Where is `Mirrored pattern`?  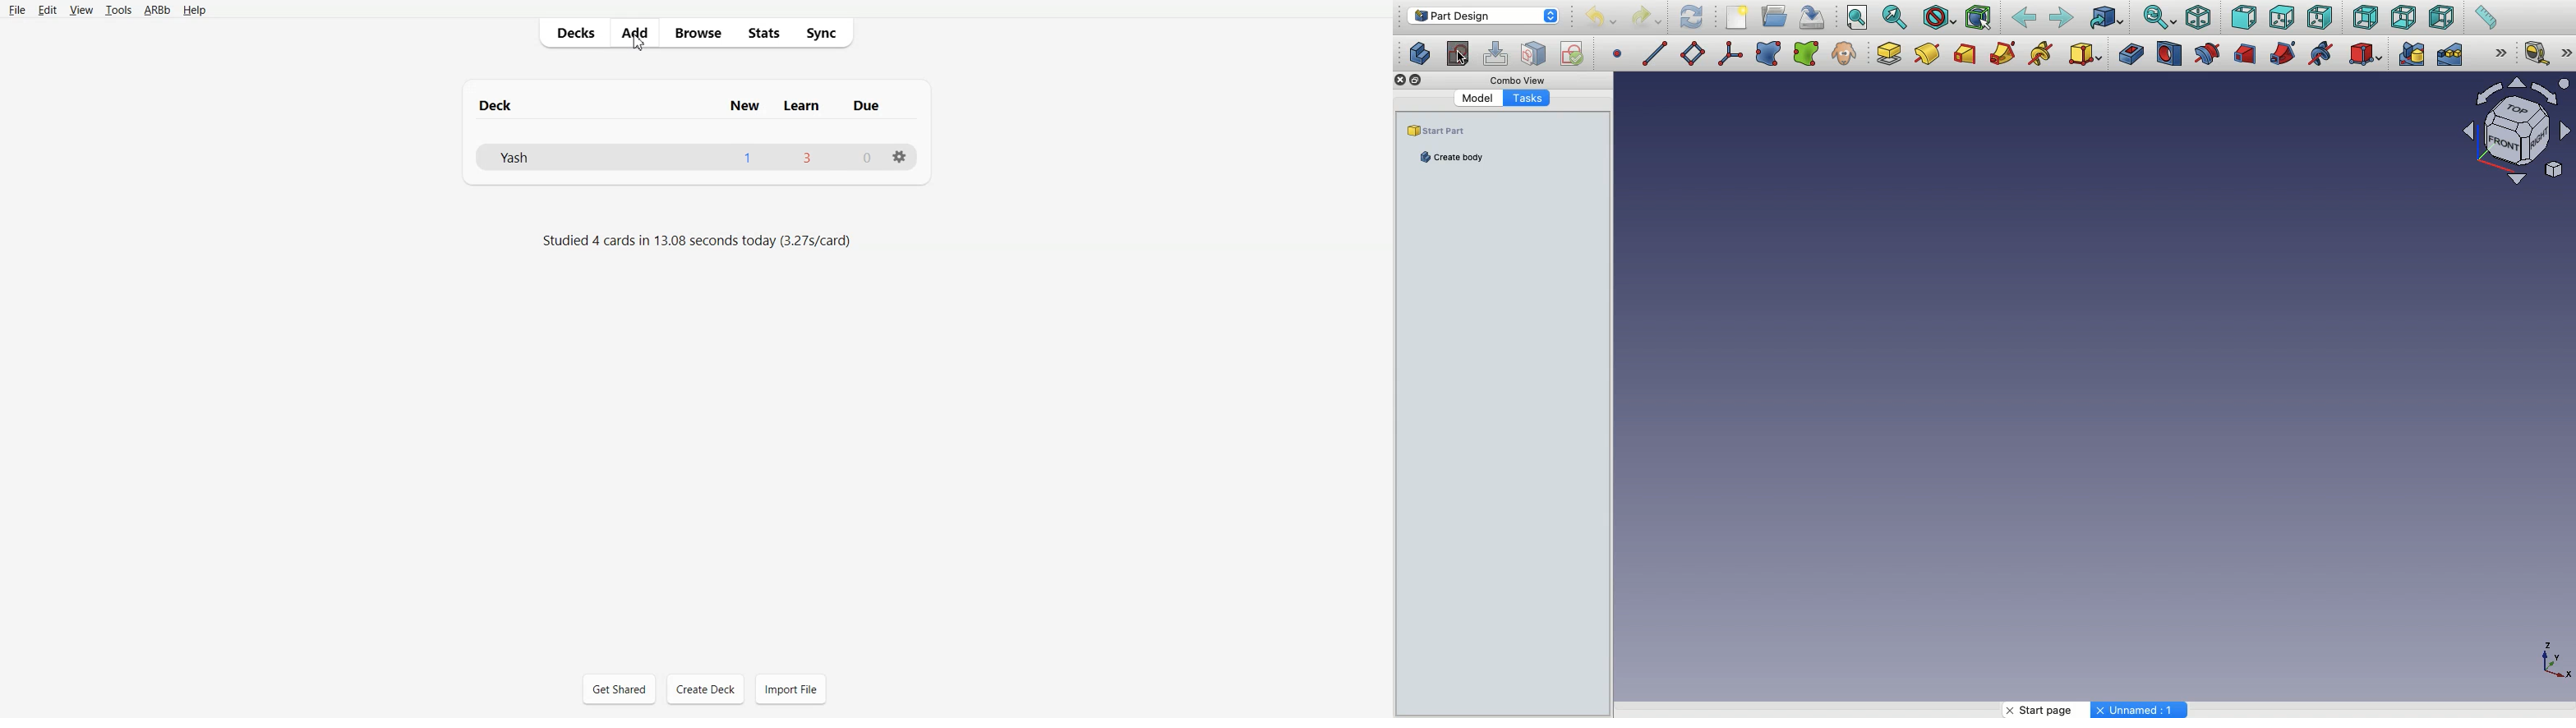 Mirrored pattern is located at coordinates (2410, 54).